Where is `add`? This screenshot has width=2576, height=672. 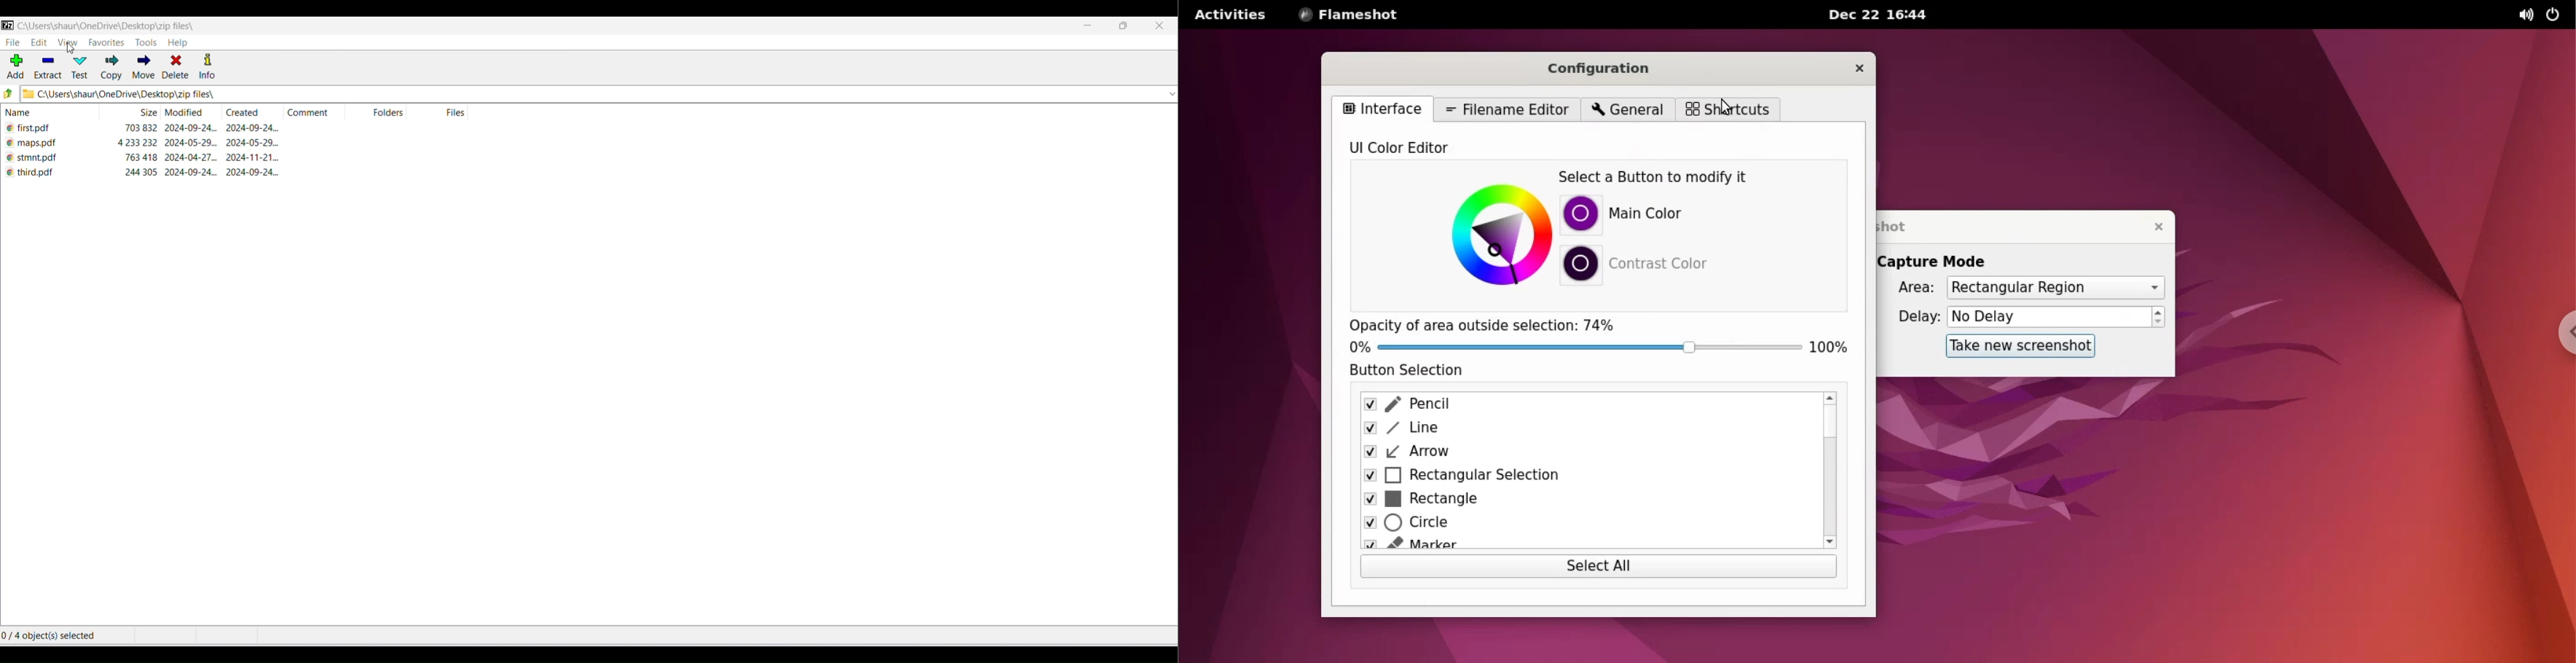
add is located at coordinates (16, 68).